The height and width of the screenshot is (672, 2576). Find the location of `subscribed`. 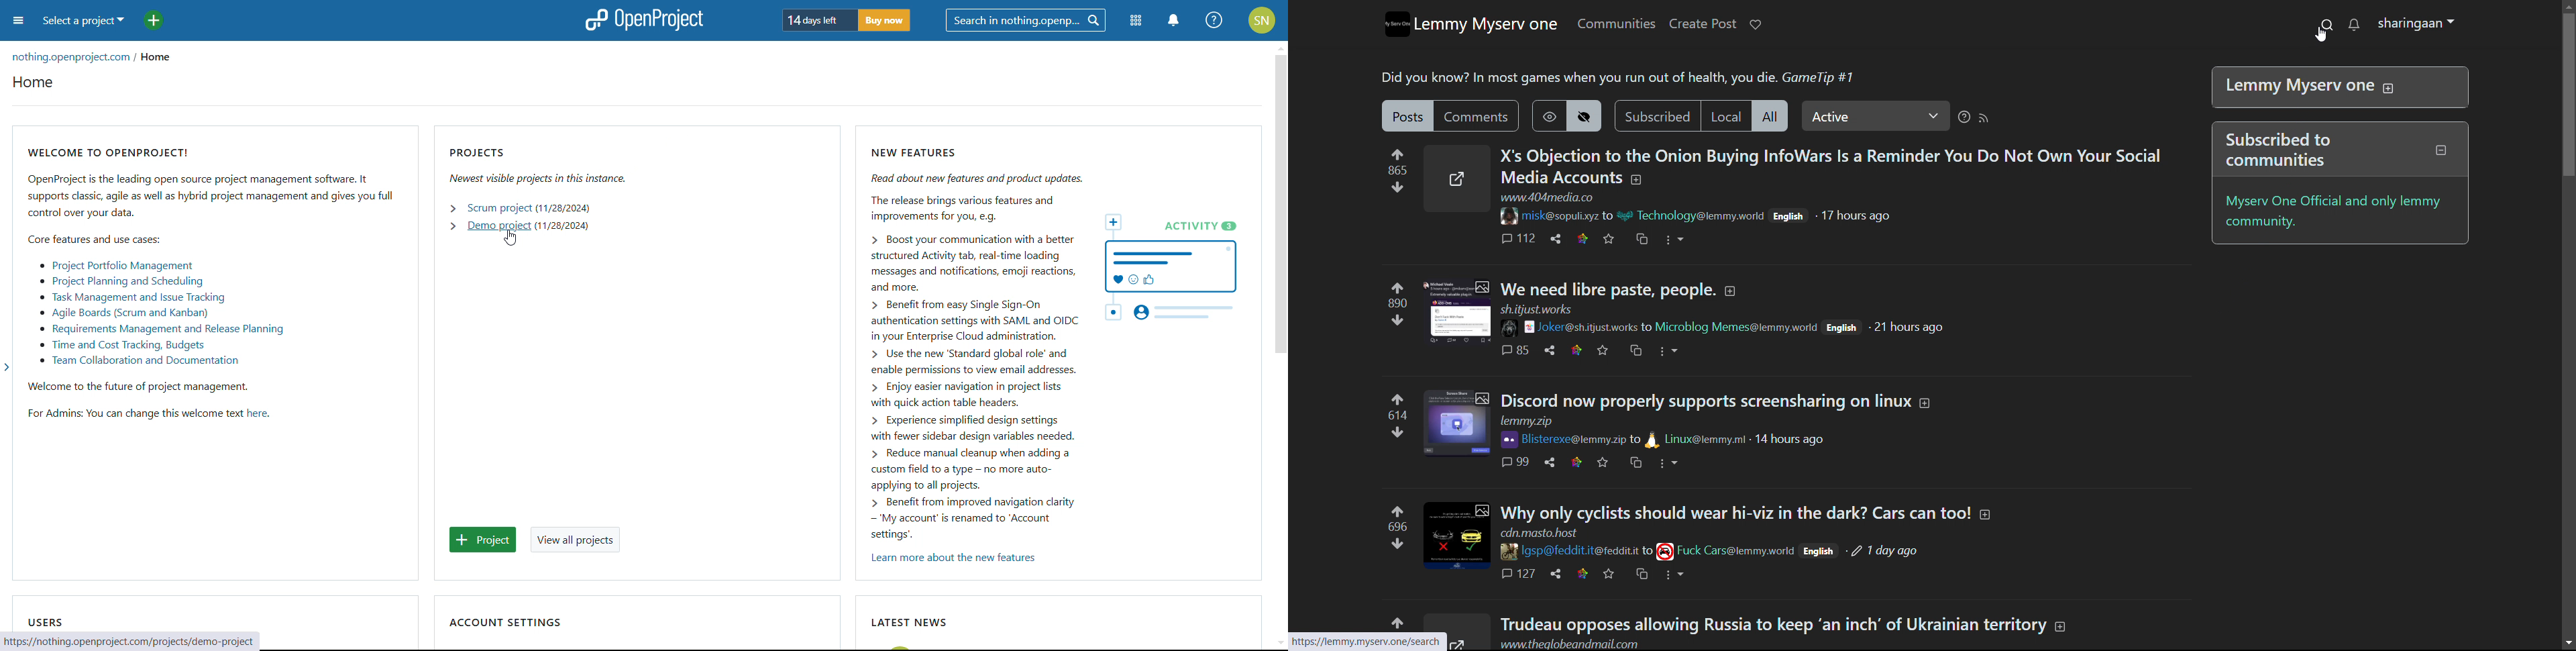

subscribed is located at coordinates (1656, 115).